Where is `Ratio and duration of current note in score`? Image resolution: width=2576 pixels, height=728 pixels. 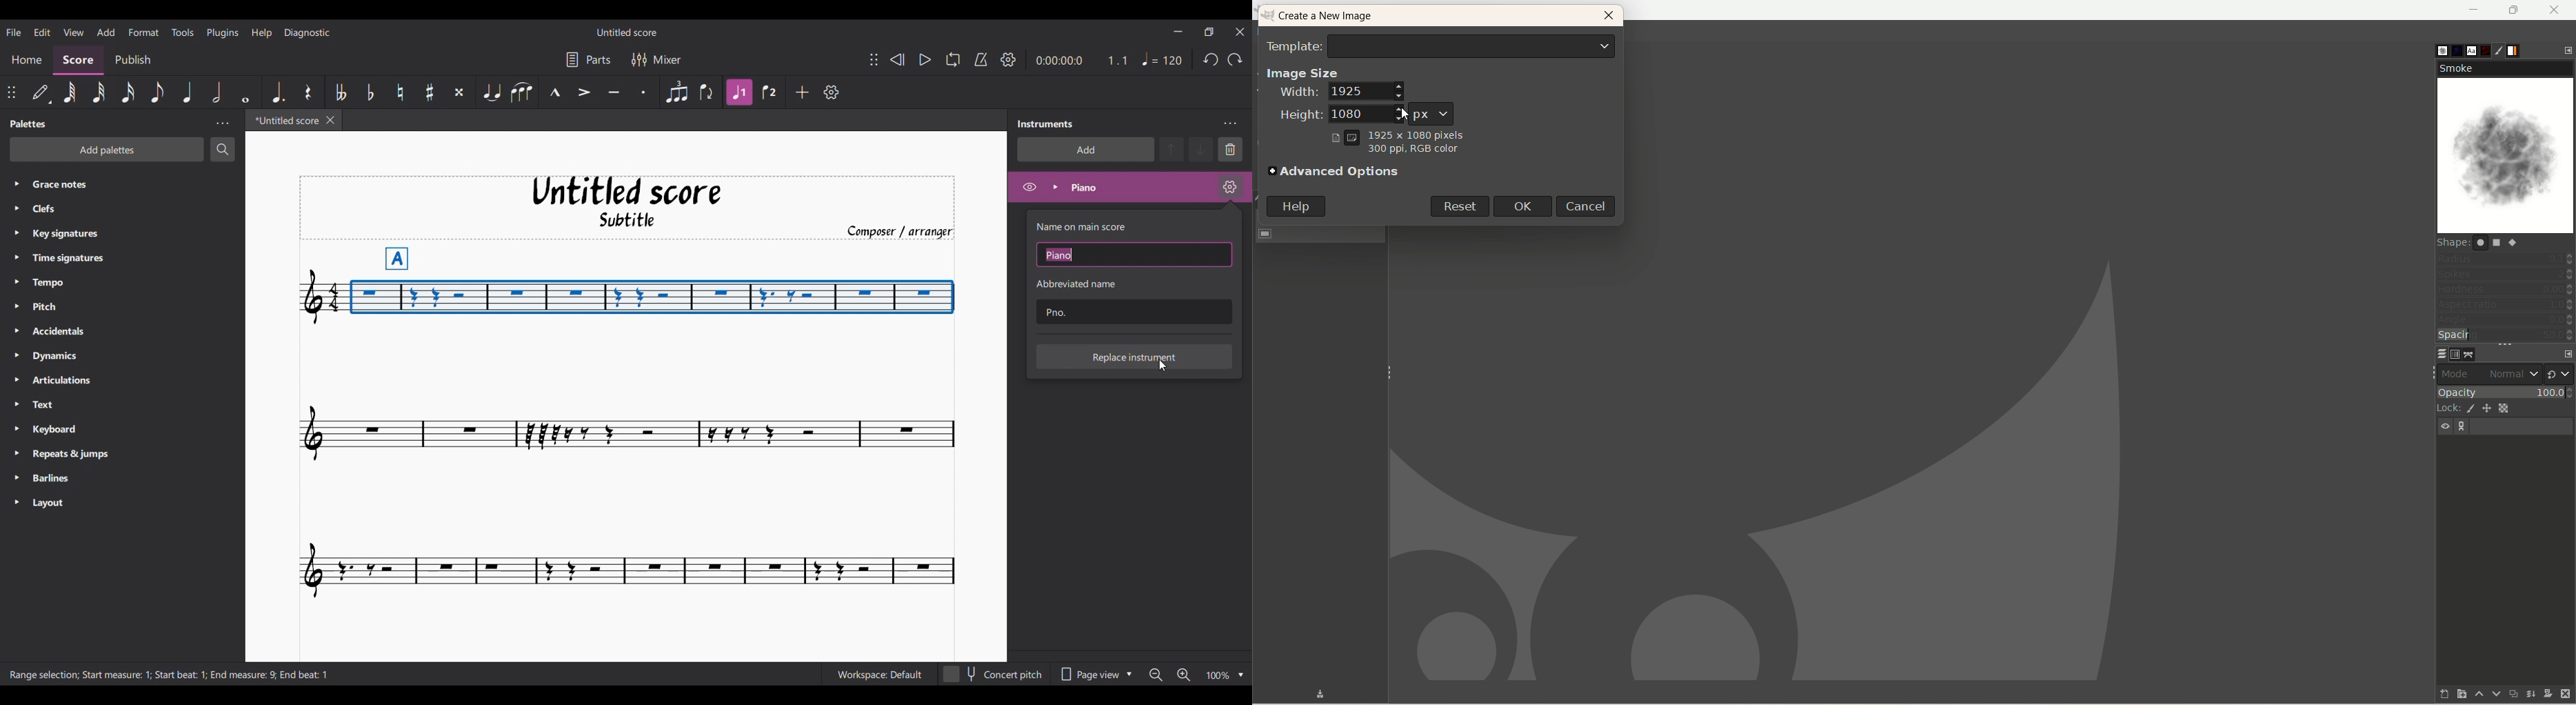
Ratio and duration of current note in score is located at coordinates (1082, 60).